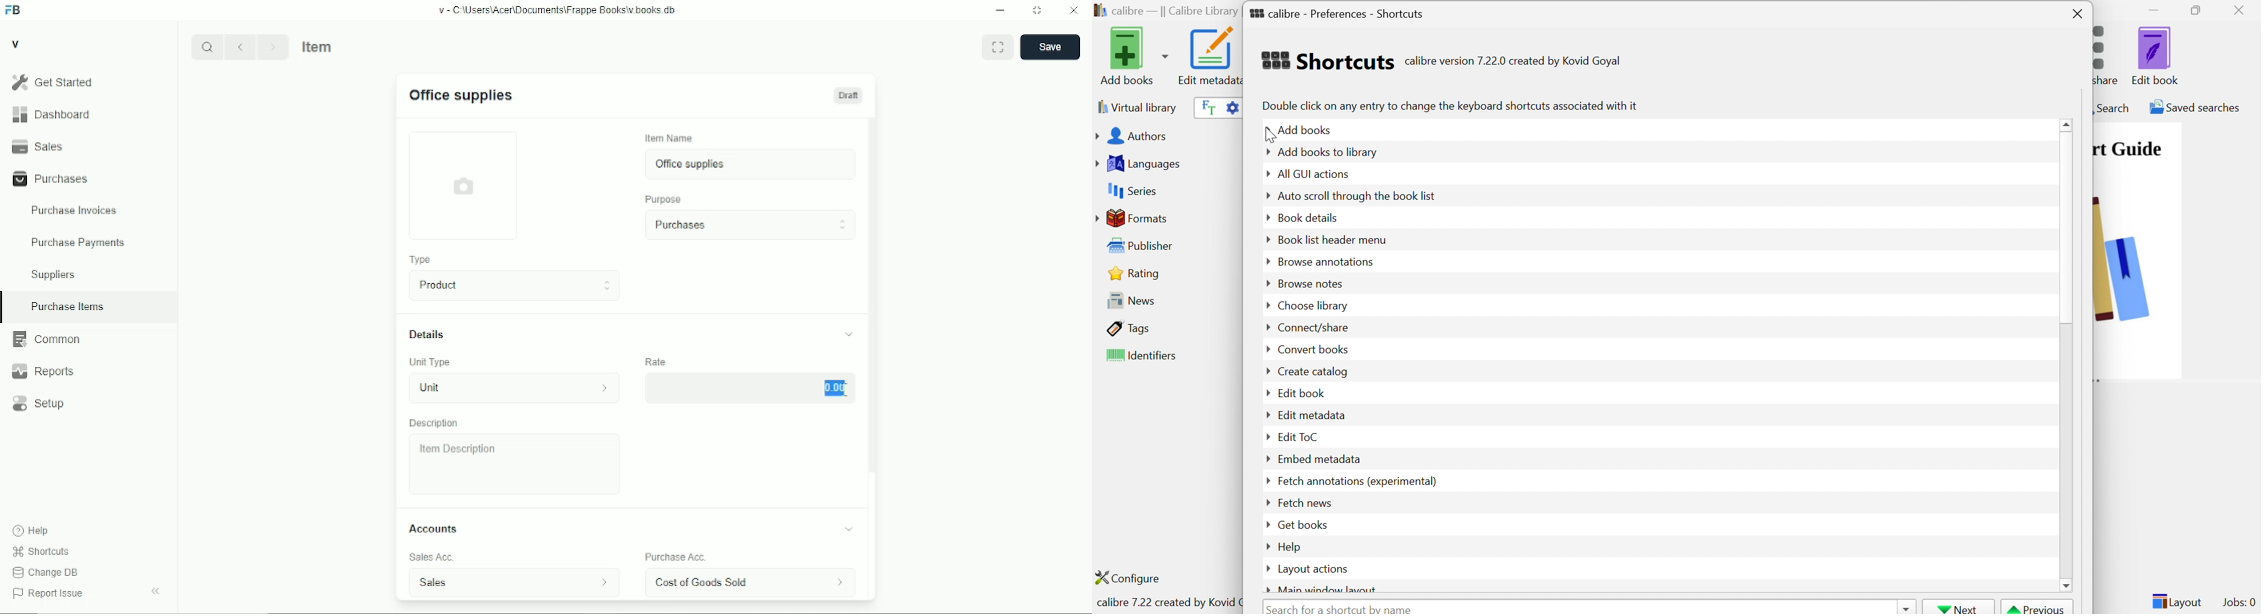 This screenshot has width=2268, height=616. What do you see at coordinates (1308, 283) in the screenshot?
I see `Browse notes` at bounding box center [1308, 283].